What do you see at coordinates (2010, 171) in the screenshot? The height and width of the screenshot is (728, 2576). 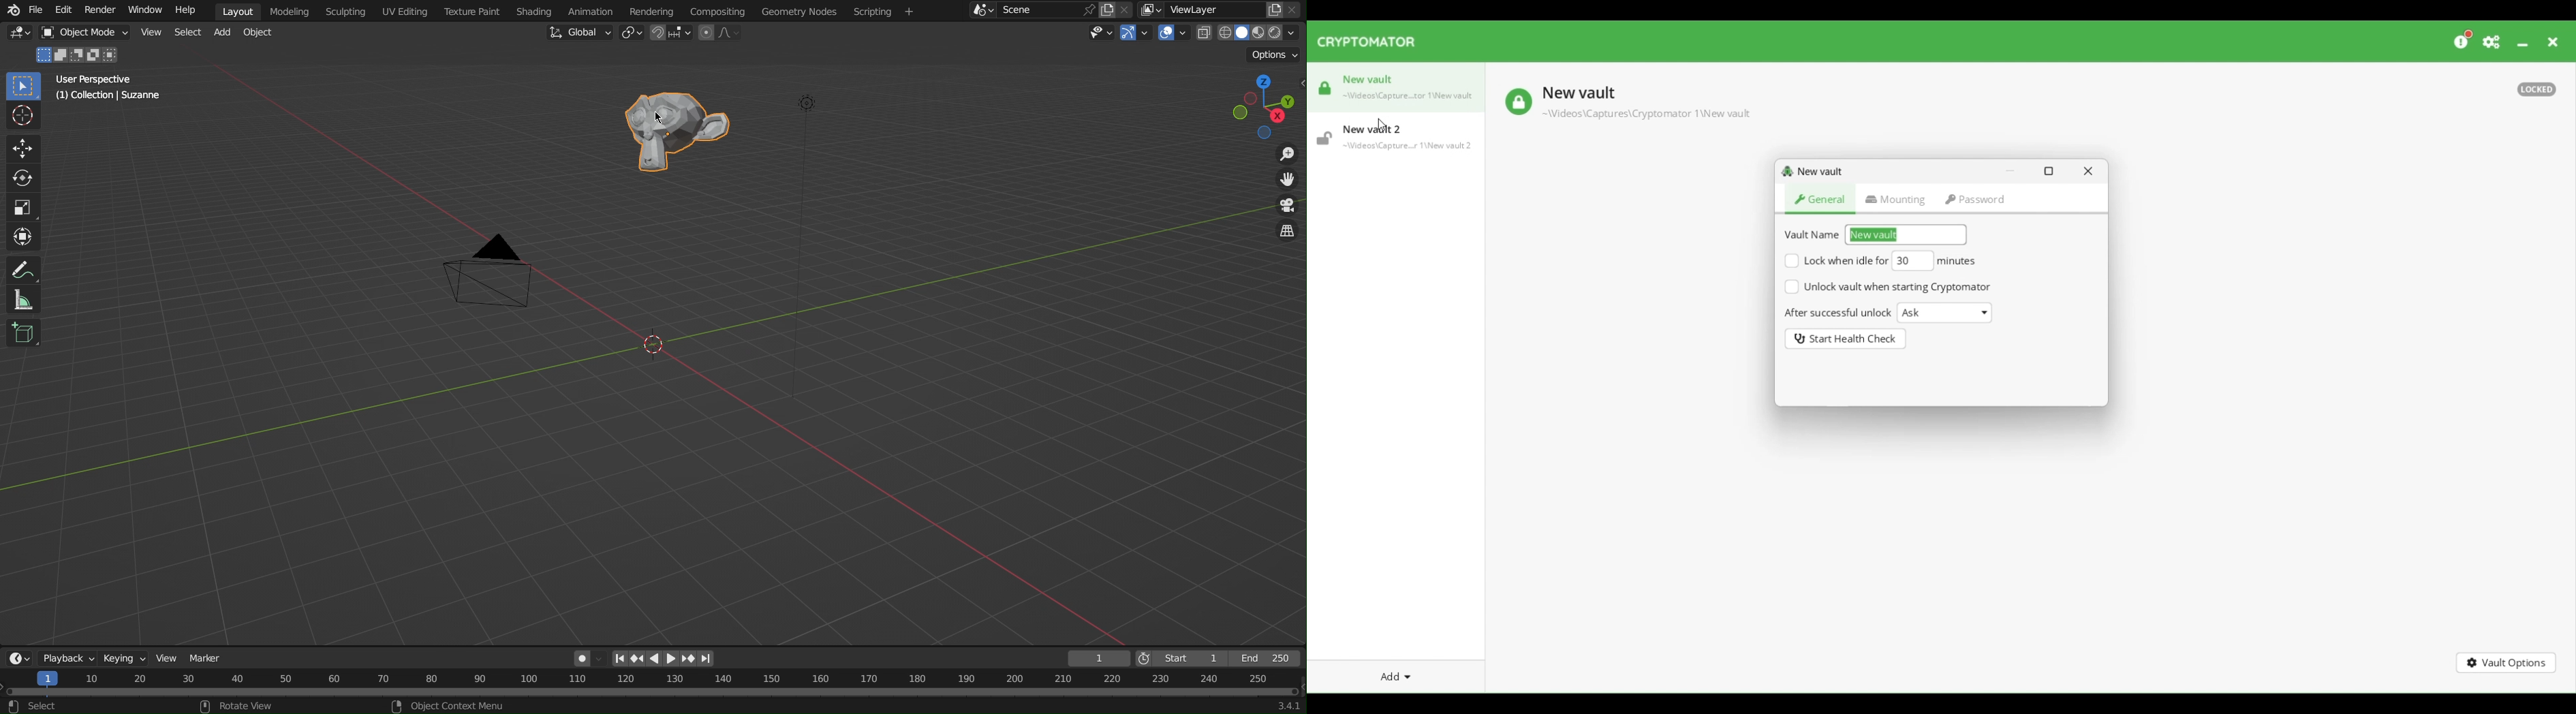 I see `Minimize` at bounding box center [2010, 171].